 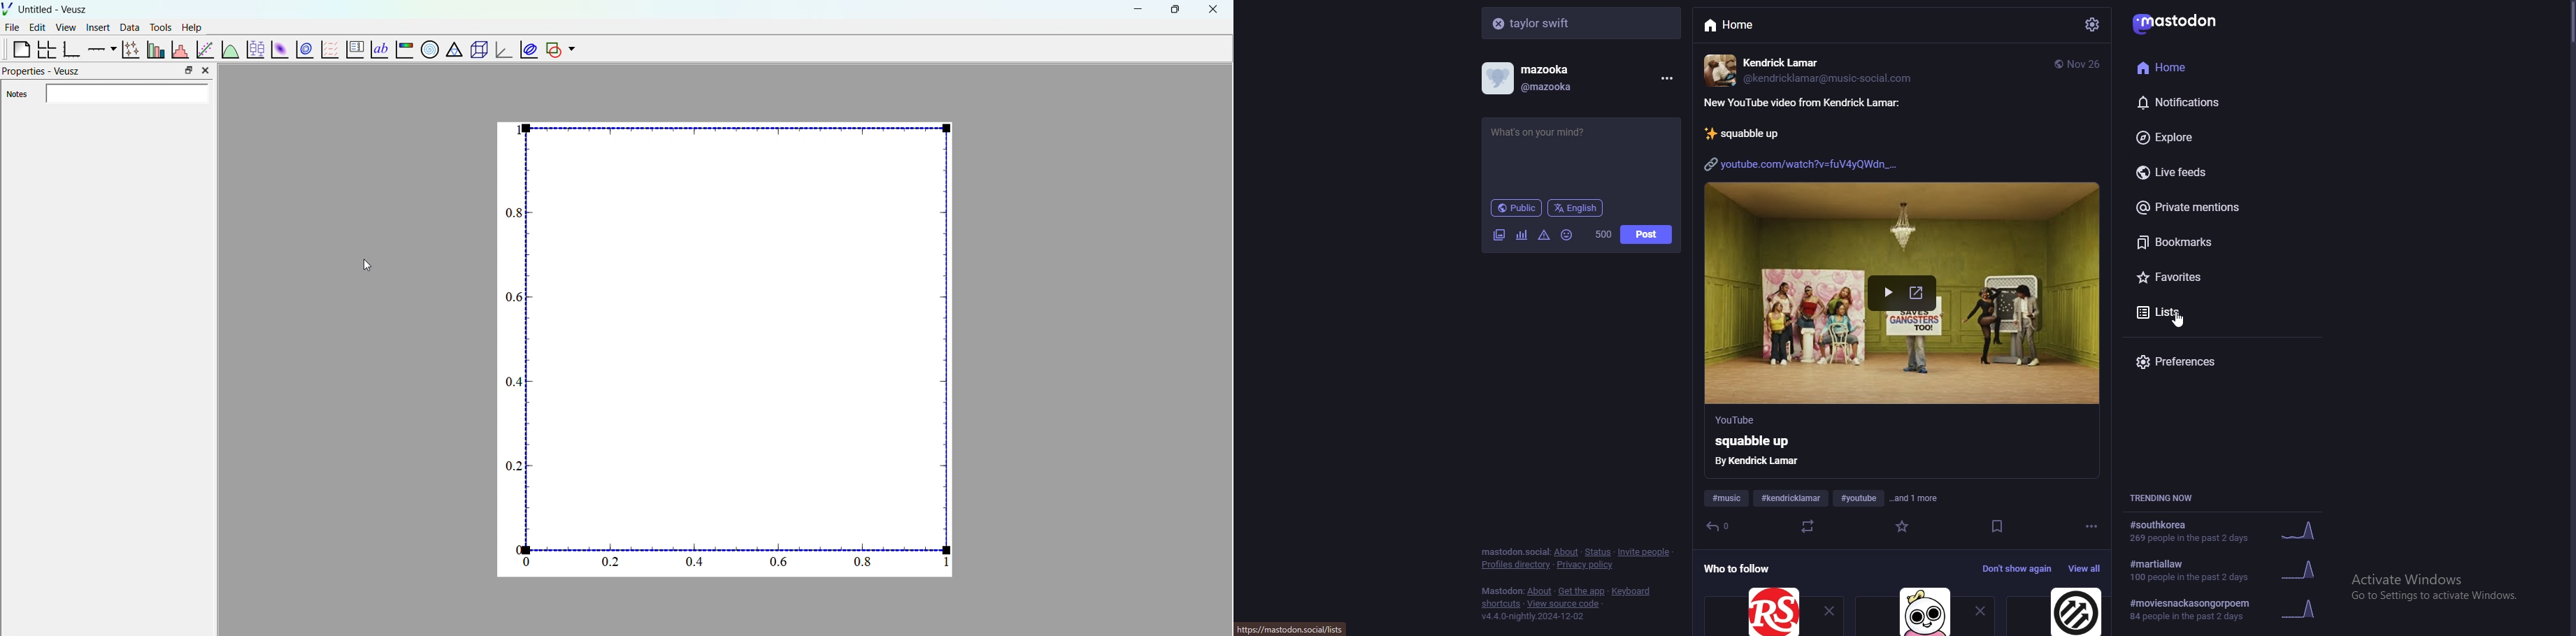 What do you see at coordinates (1296, 626) in the screenshot?
I see `url` at bounding box center [1296, 626].